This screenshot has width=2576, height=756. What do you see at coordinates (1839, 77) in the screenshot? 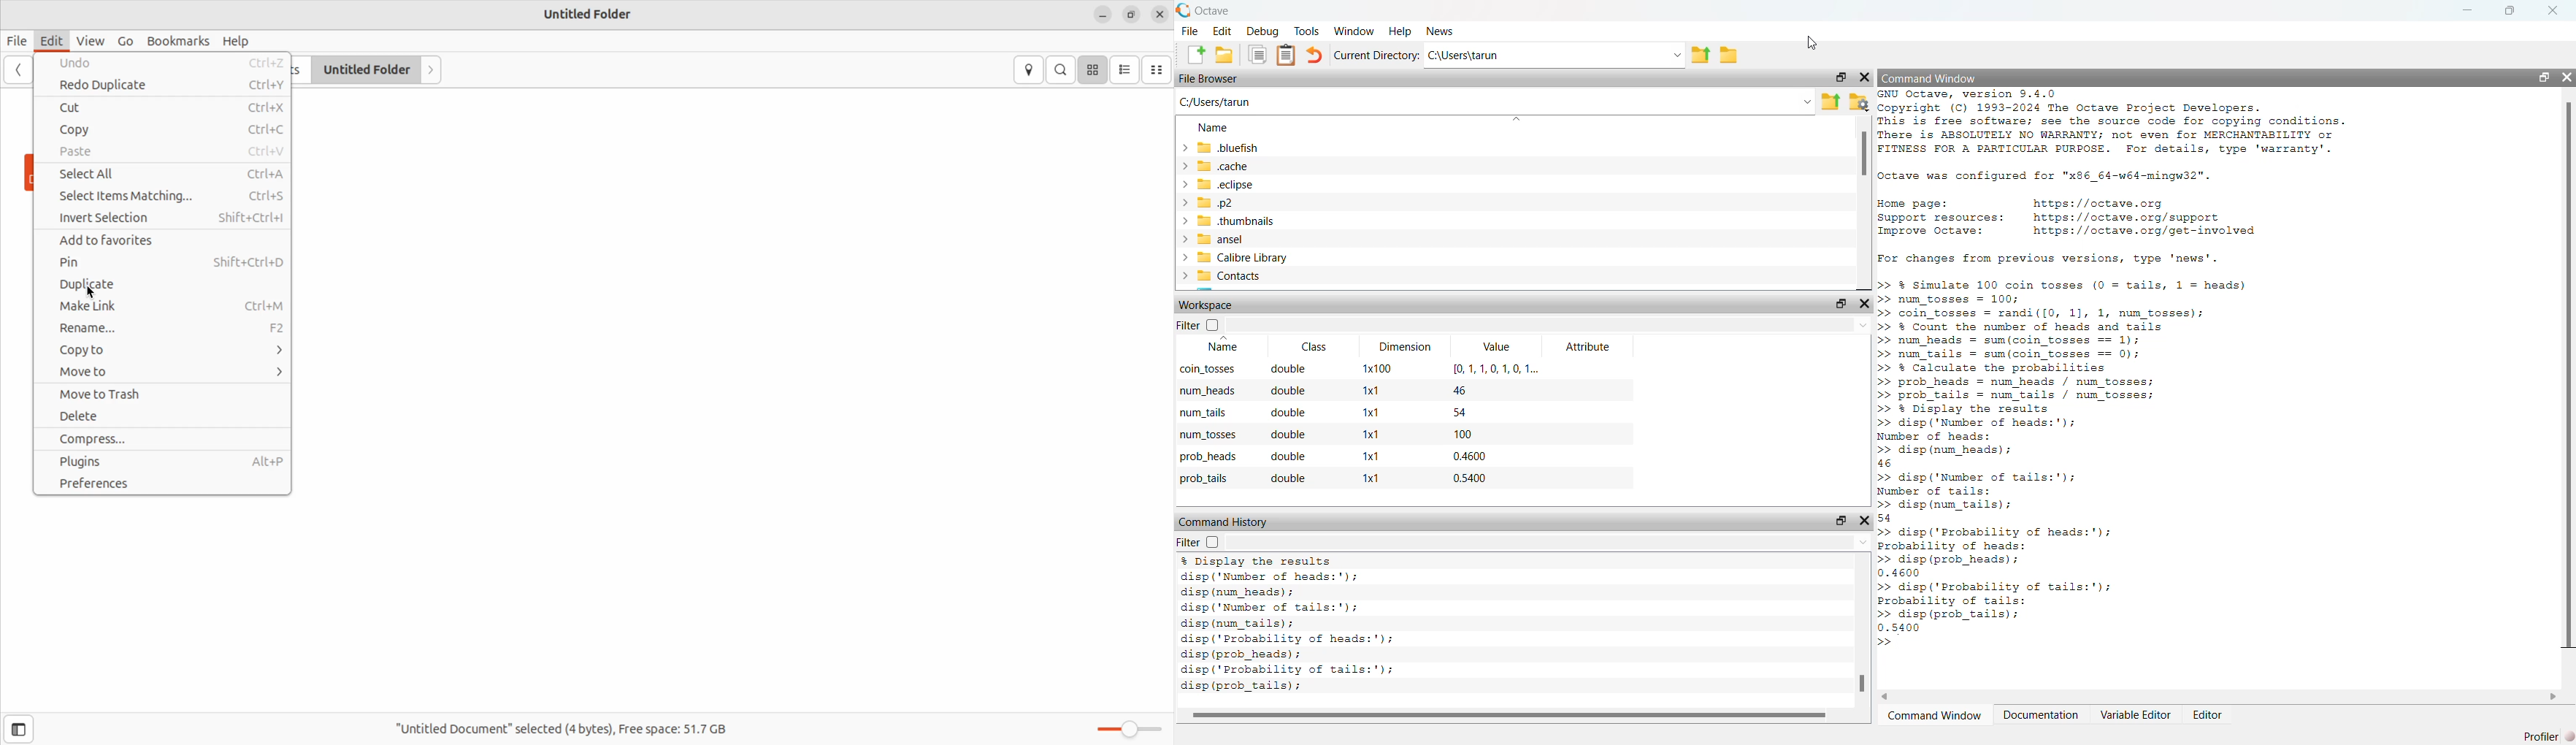
I see `maximize` at bounding box center [1839, 77].